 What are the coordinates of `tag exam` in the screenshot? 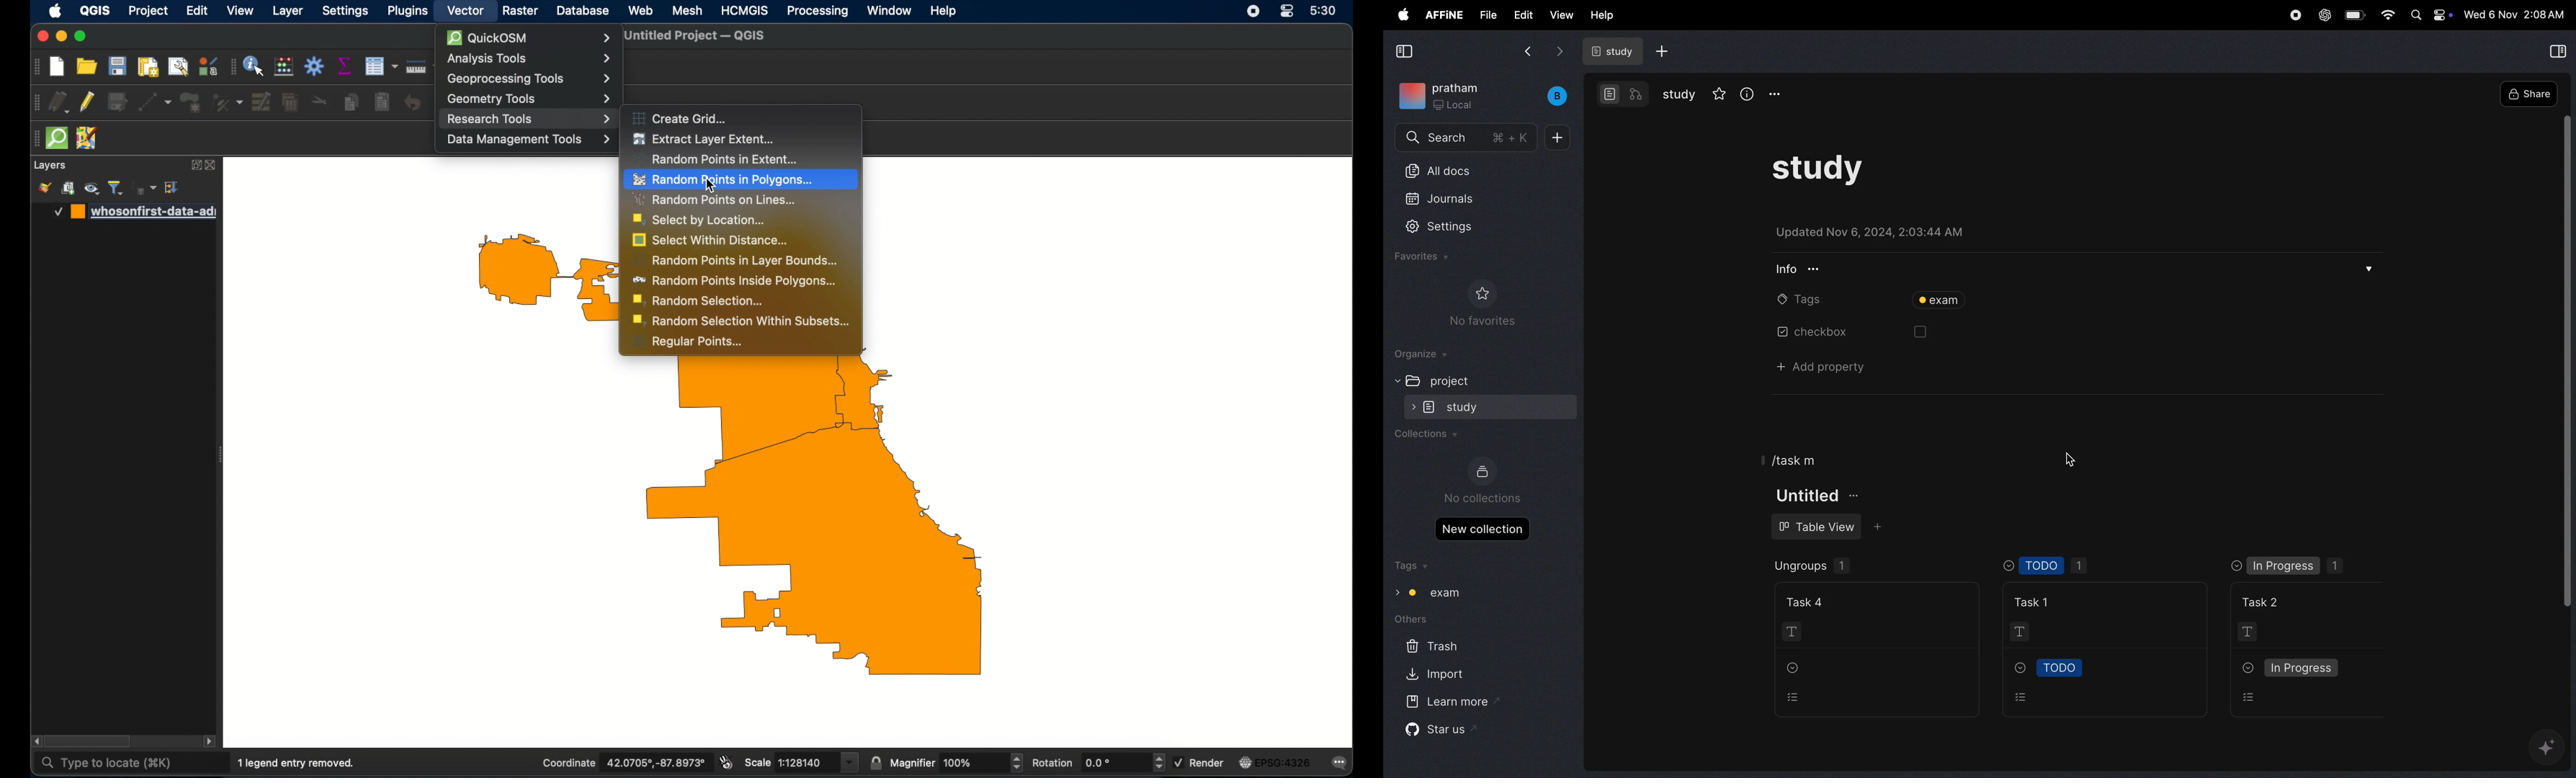 It's located at (1435, 594).